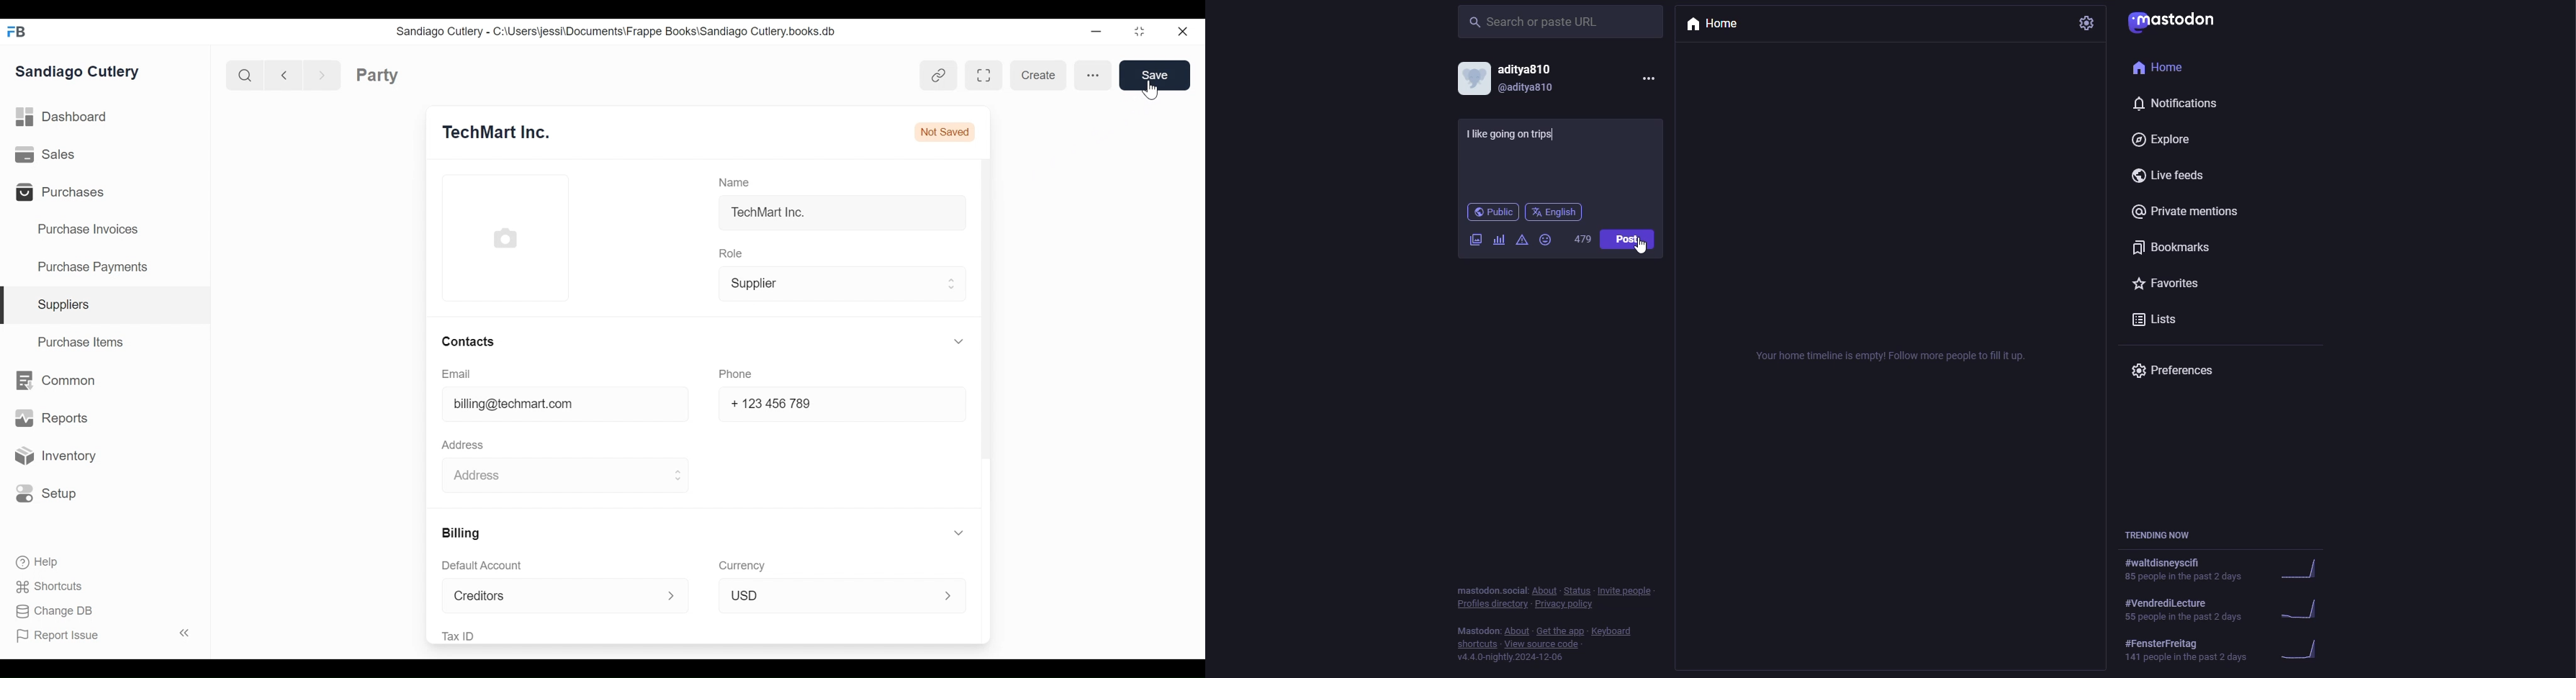  What do you see at coordinates (324, 73) in the screenshot?
I see `next` at bounding box center [324, 73].